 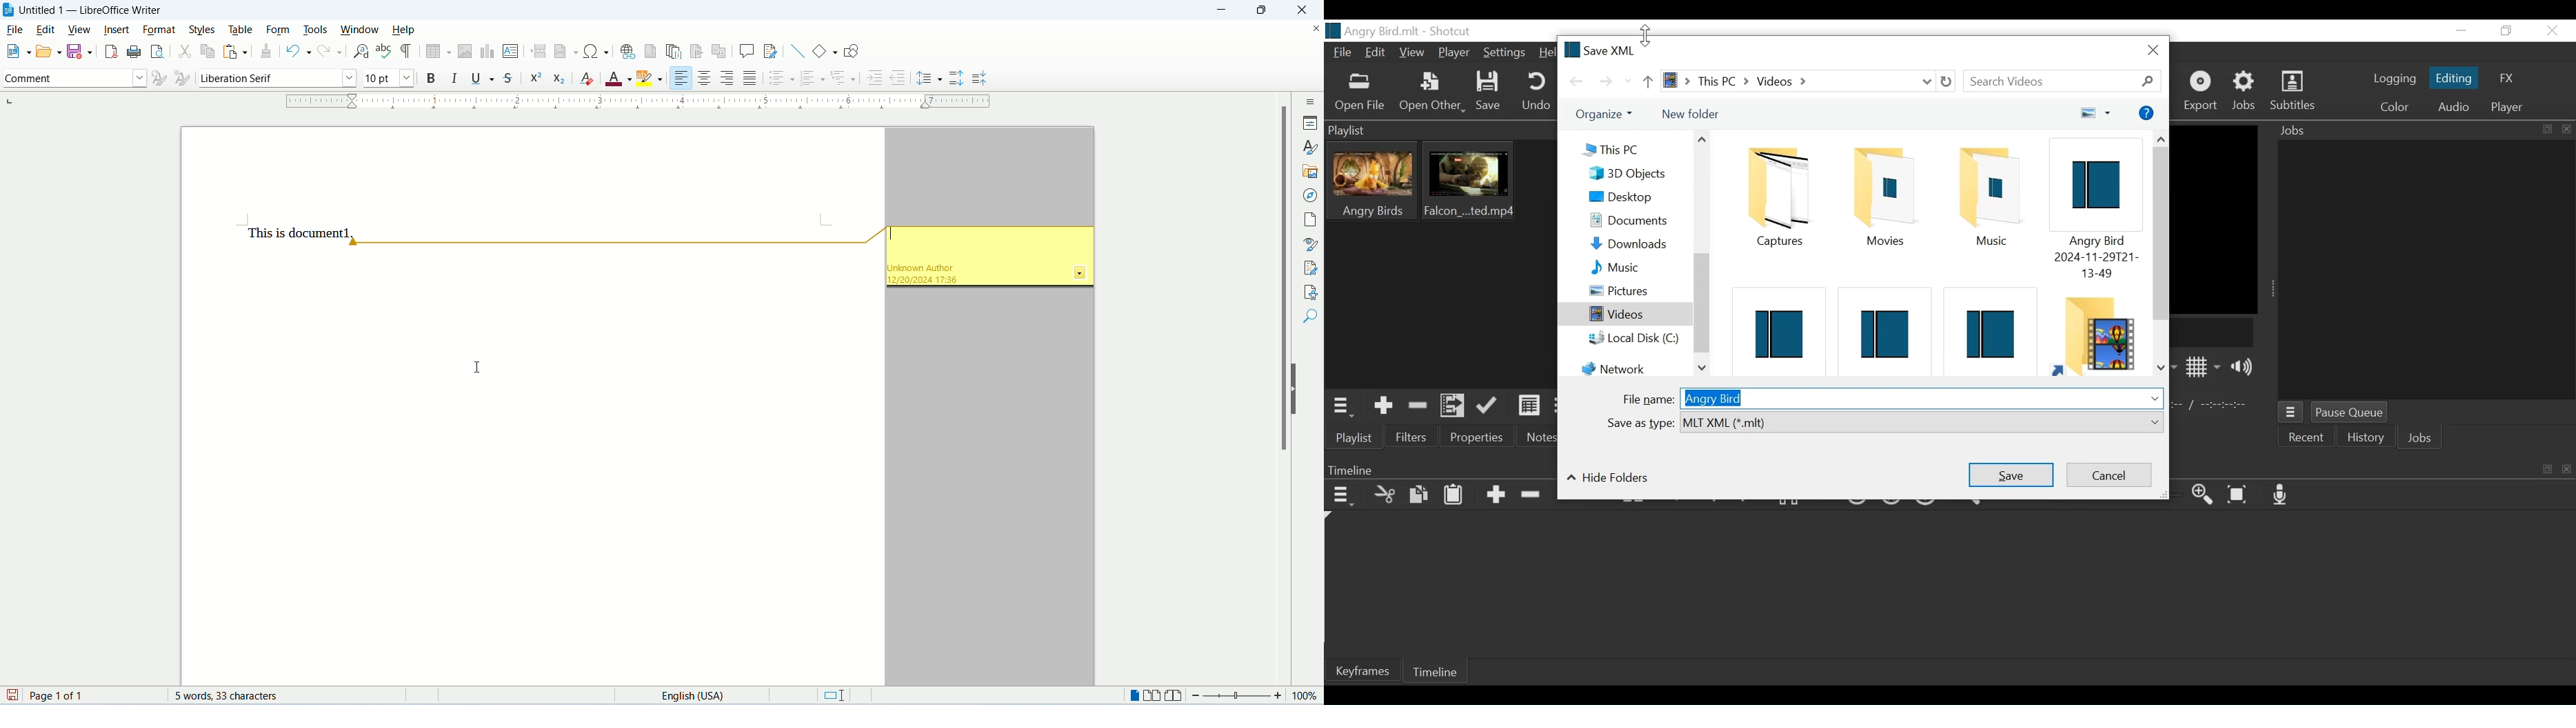 I want to click on Timeline, so click(x=1441, y=672).